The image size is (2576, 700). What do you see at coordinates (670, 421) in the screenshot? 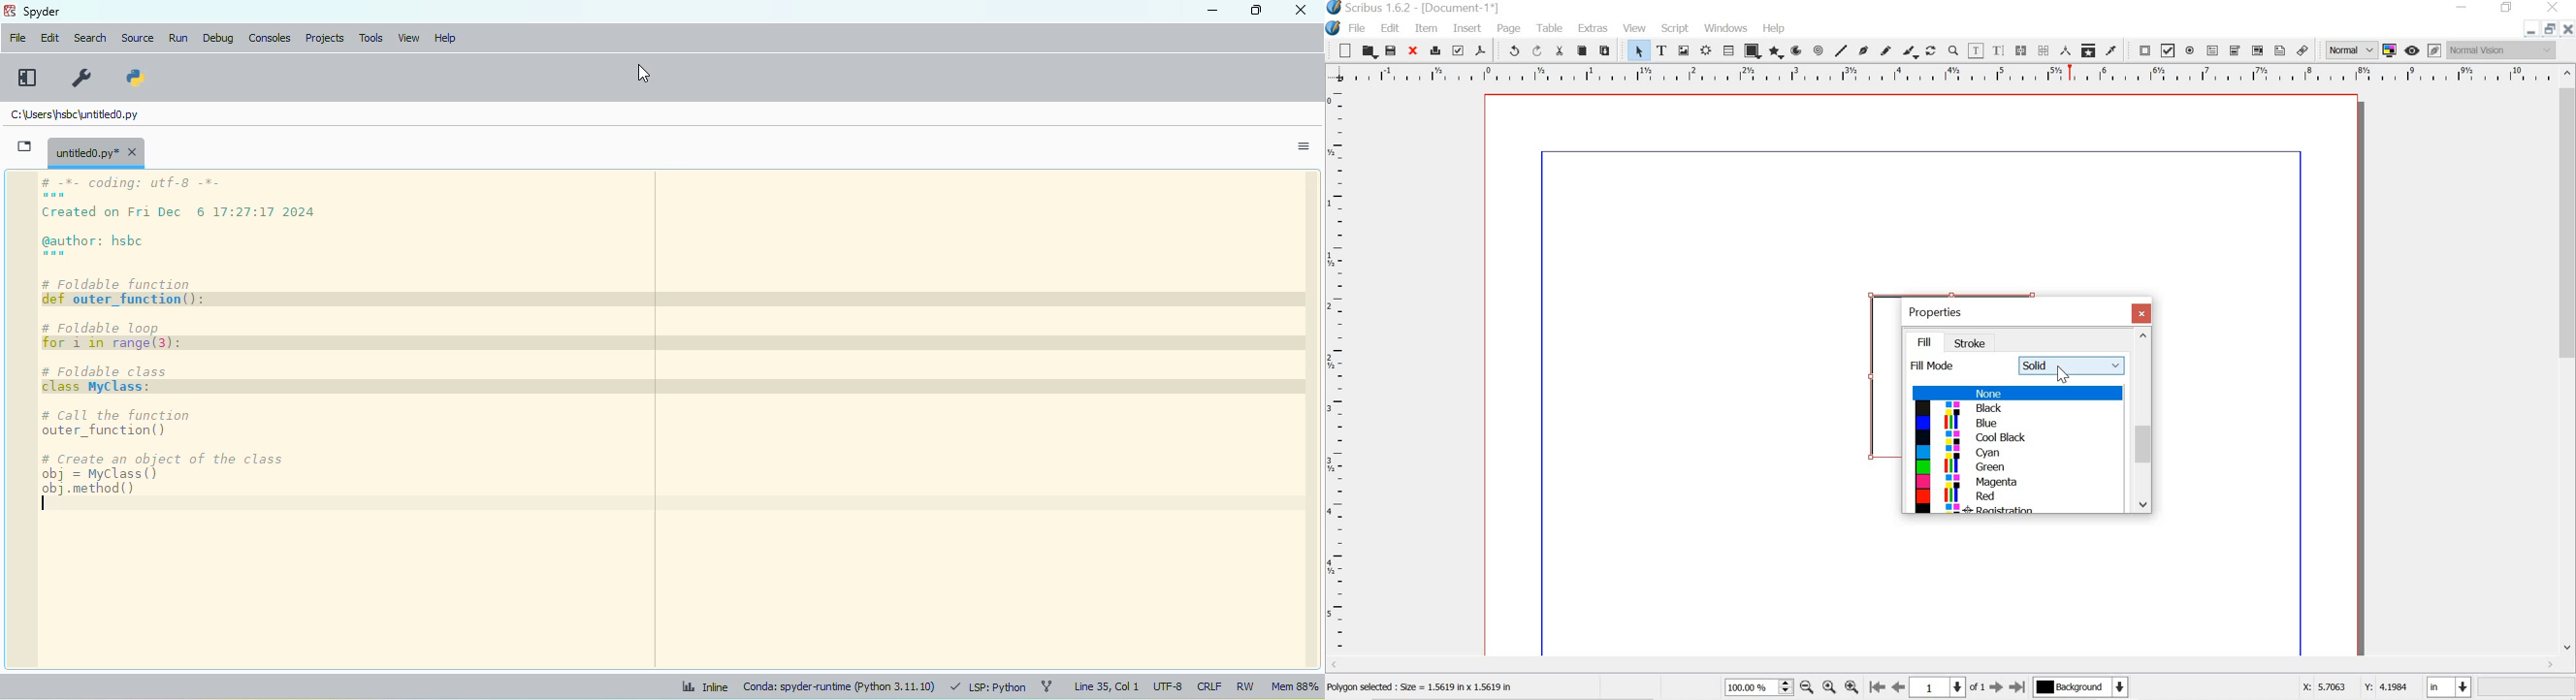
I see `editor` at bounding box center [670, 421].